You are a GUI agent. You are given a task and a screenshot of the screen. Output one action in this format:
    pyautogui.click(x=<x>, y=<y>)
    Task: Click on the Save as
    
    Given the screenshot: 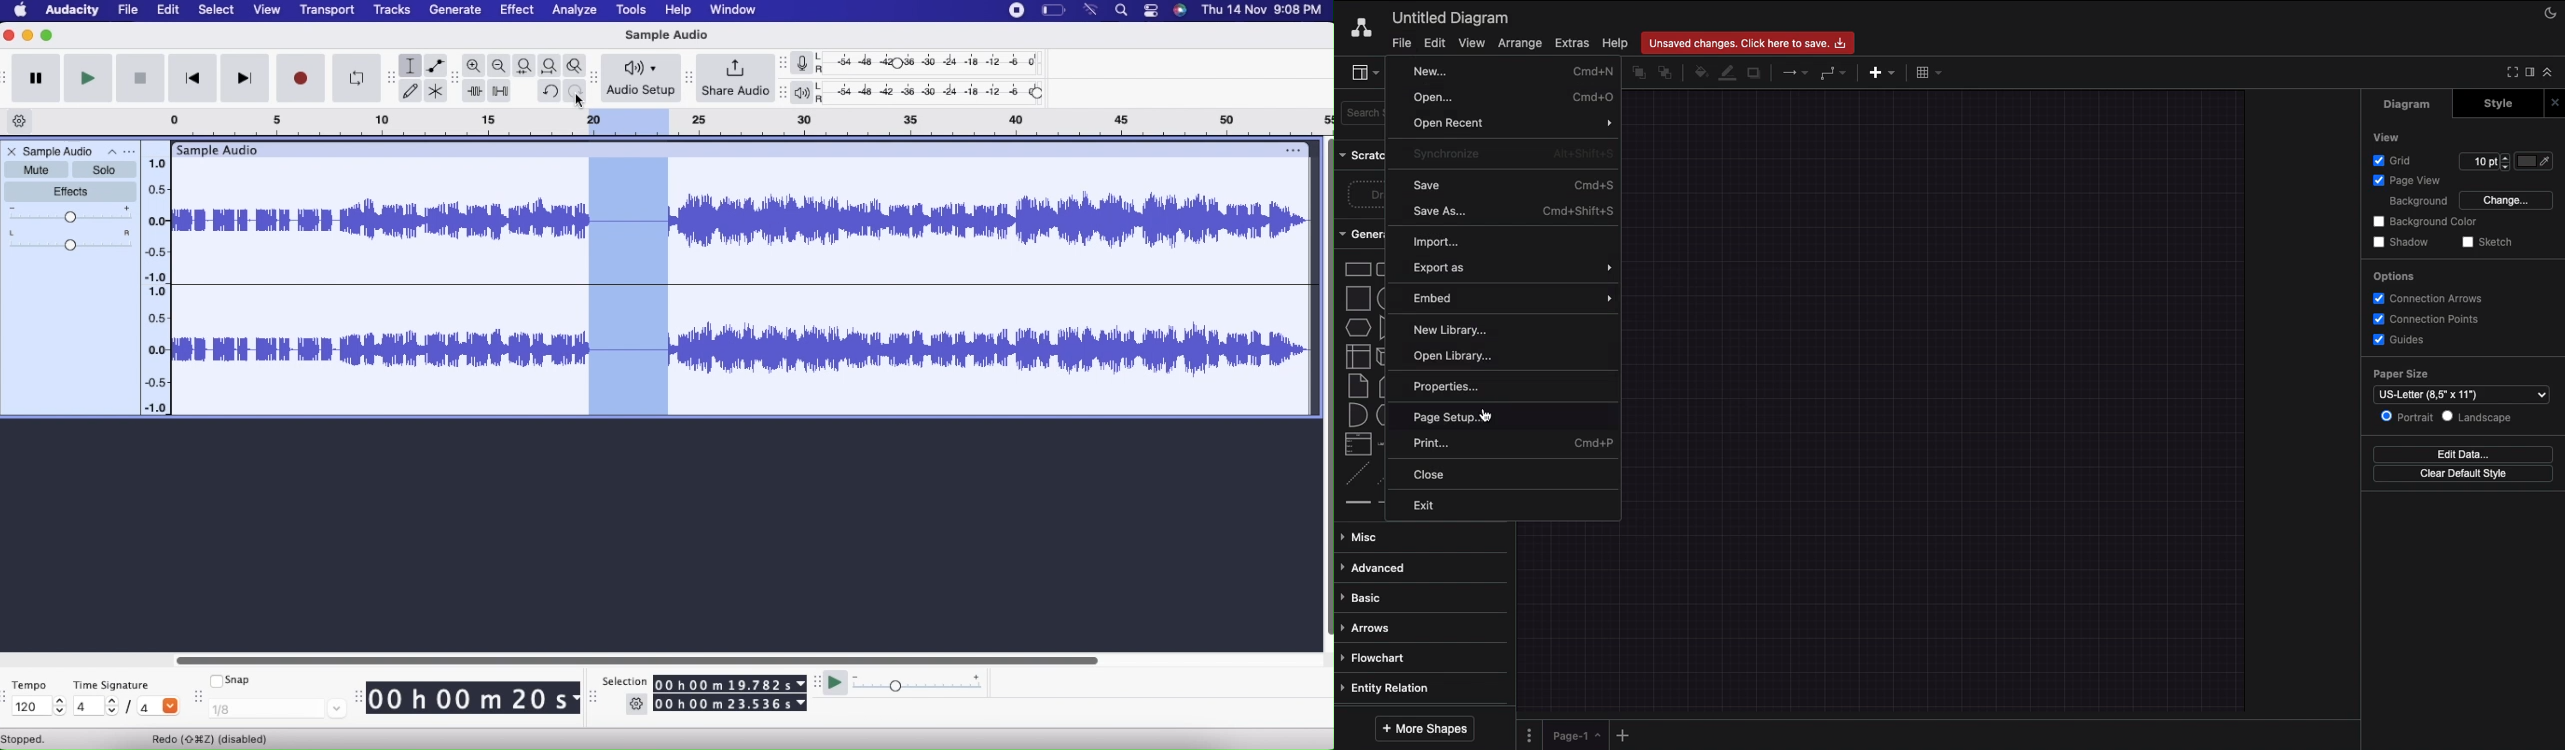 What is the action you would take?
    pyautogui.click(x=1512, y=210)
    